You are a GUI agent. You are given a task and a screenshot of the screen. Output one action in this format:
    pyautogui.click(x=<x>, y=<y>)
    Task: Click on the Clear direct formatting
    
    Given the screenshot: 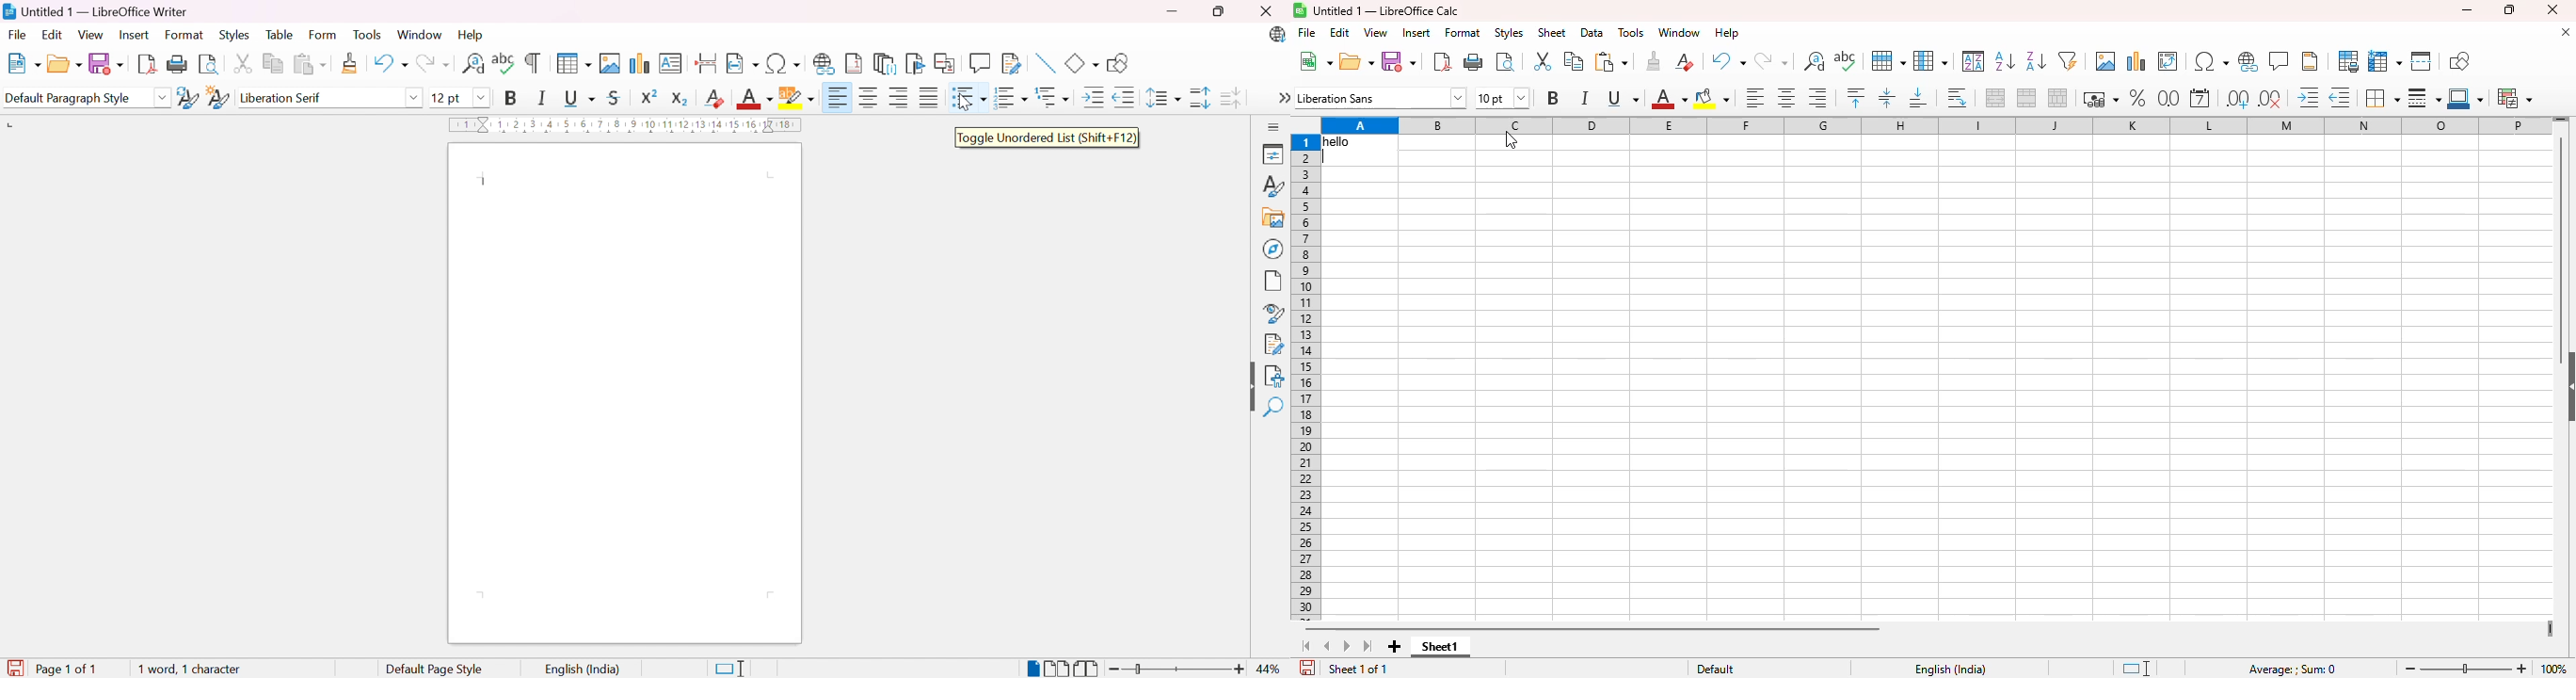 What is the action you would take?
    pyautogui.click(x=715, y=101)
    